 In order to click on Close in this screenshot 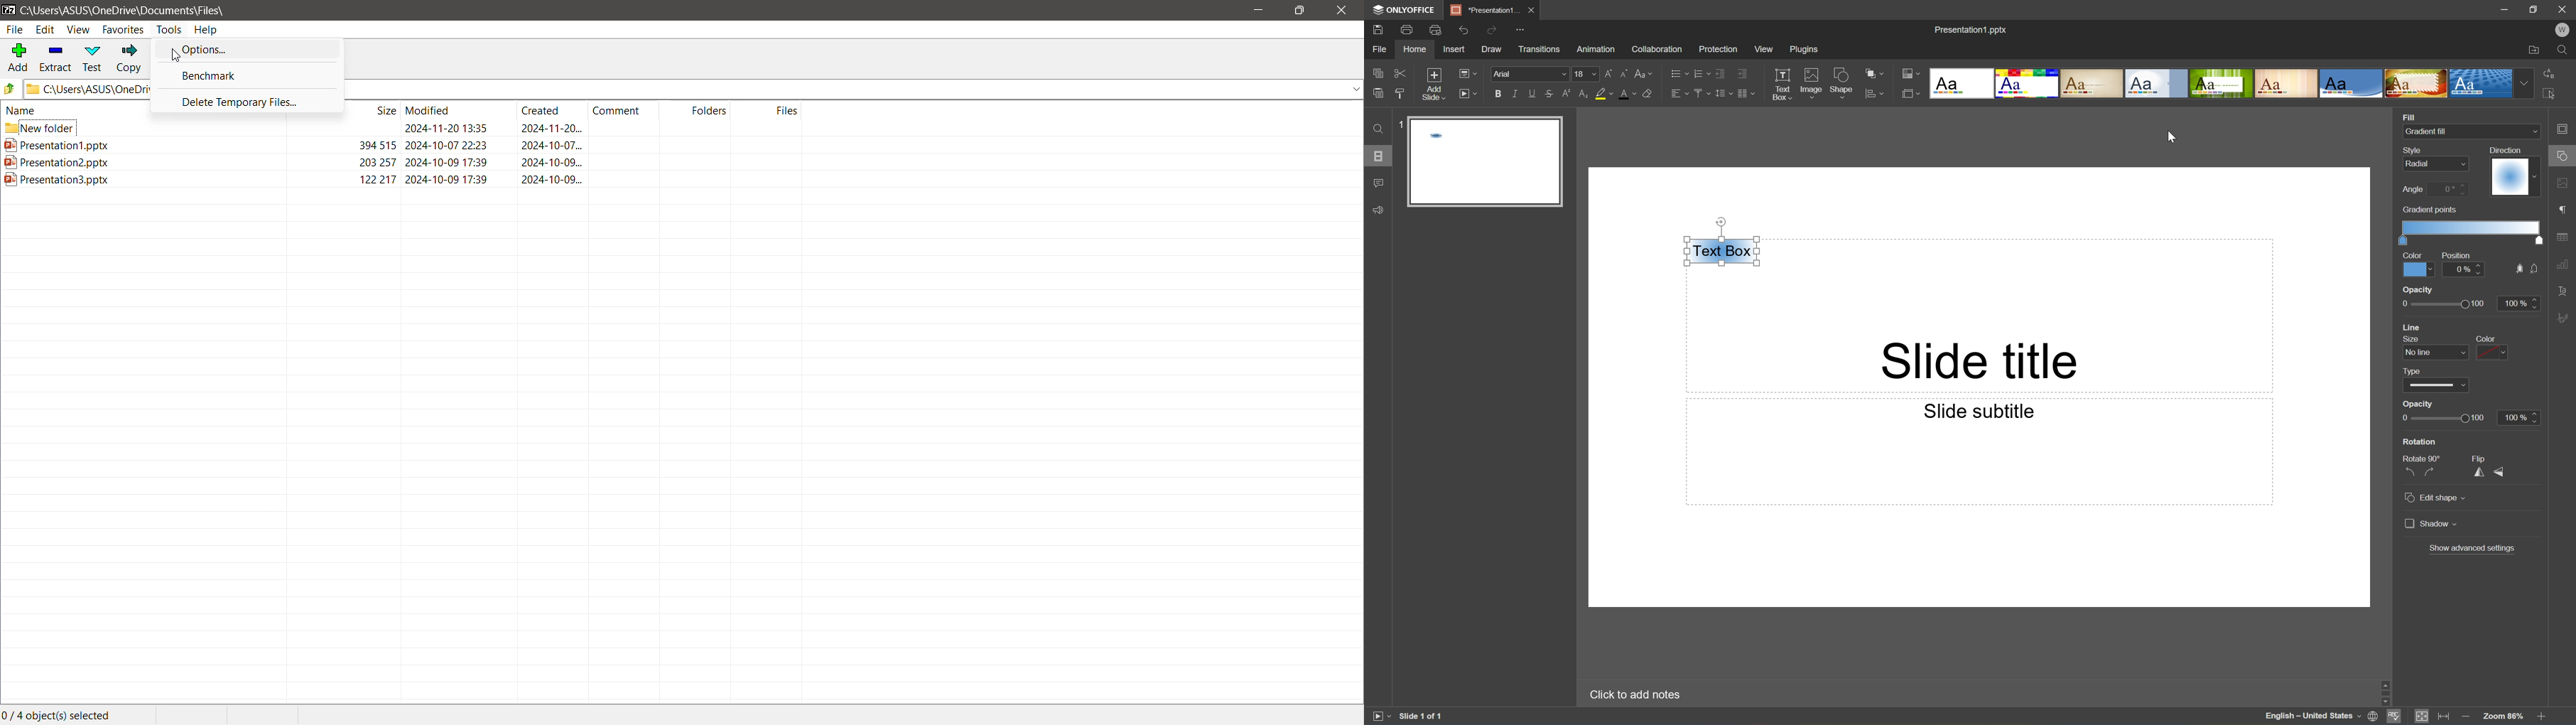, I will do `click(2565, 9)`.